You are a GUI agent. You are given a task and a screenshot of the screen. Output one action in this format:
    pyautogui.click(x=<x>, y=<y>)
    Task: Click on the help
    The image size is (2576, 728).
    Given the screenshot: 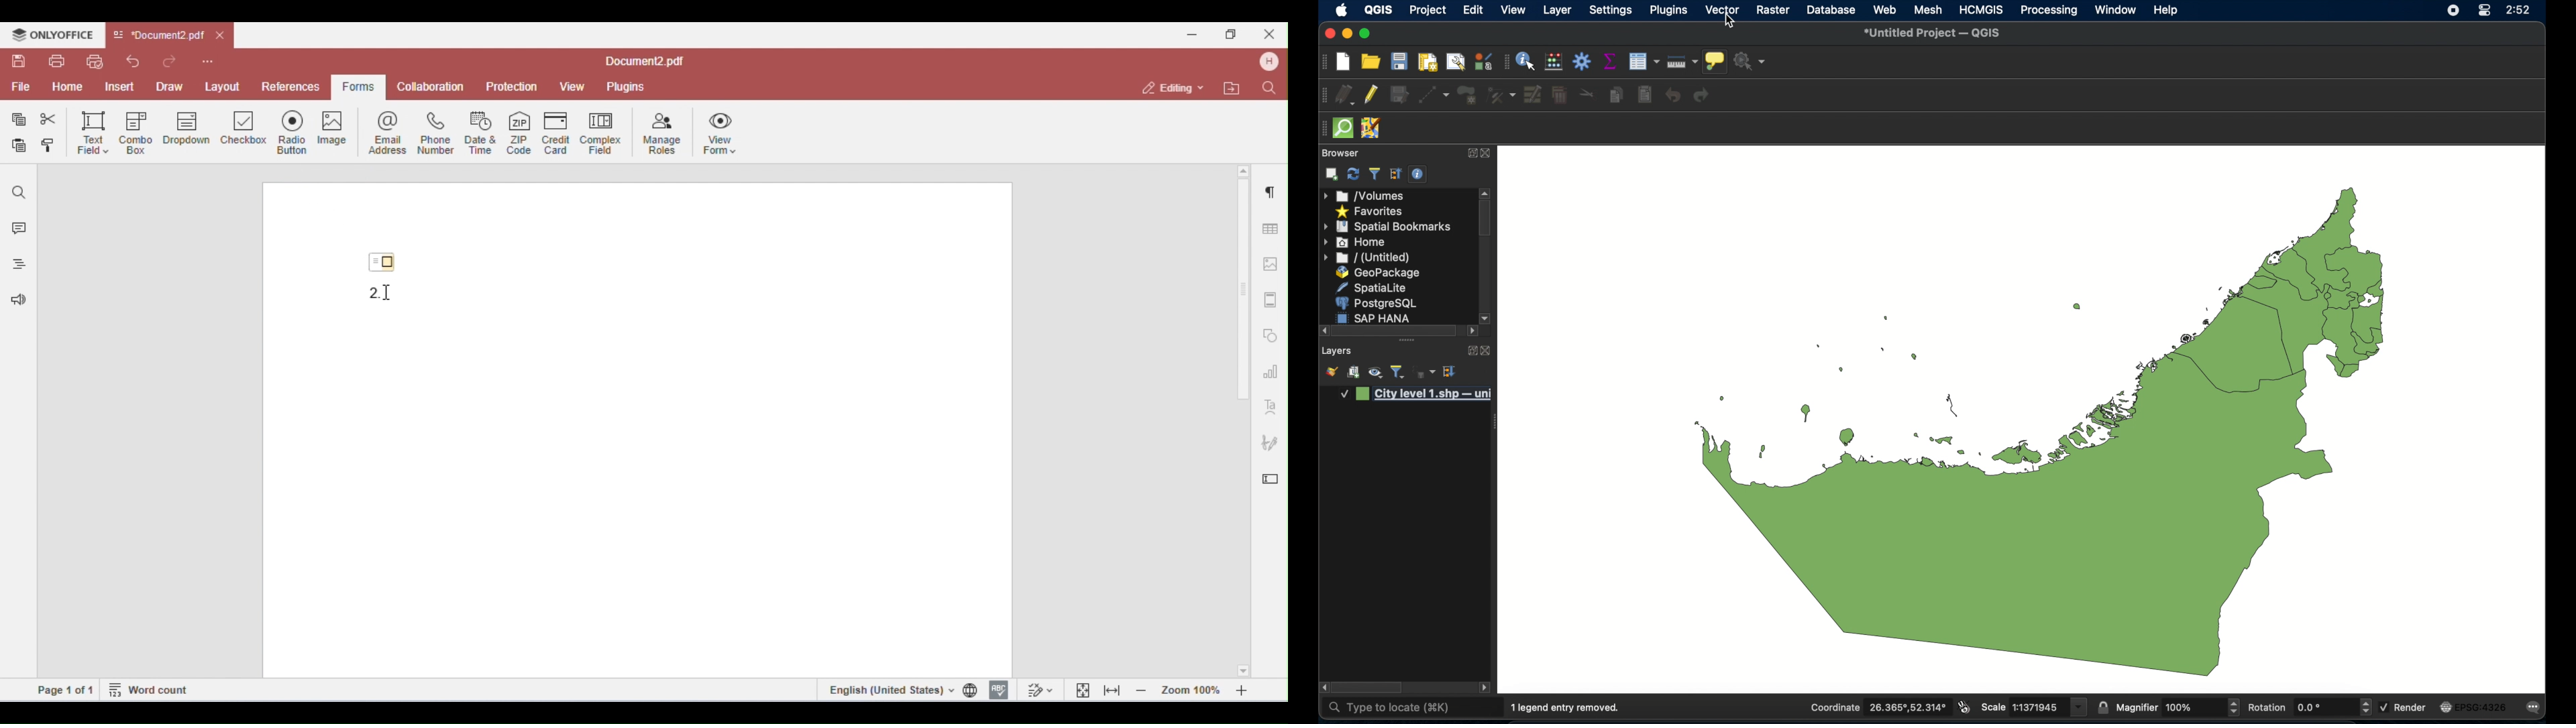 What is the action you would take?
    pyautogui.click(x=2167, y=11)
    